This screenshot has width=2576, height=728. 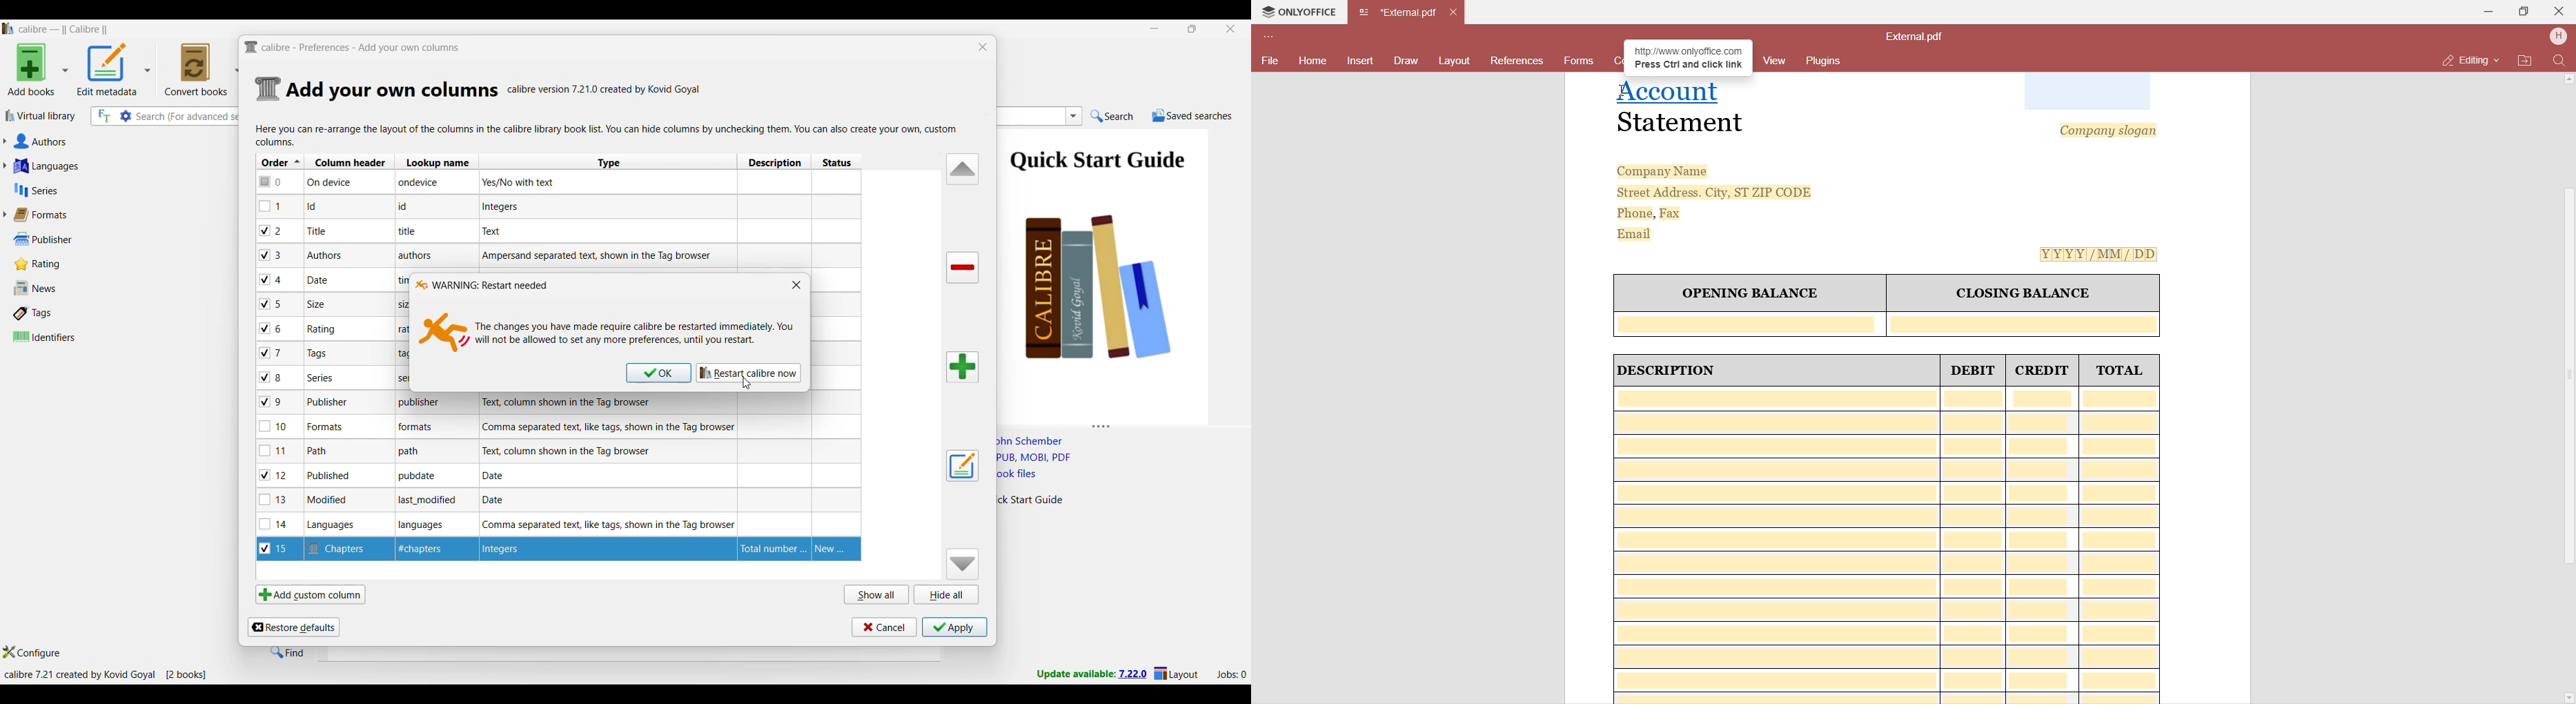 What do you see at coordinates (98, 190) in the screenshot?
I see `Series` at bounding box center [98, 190].